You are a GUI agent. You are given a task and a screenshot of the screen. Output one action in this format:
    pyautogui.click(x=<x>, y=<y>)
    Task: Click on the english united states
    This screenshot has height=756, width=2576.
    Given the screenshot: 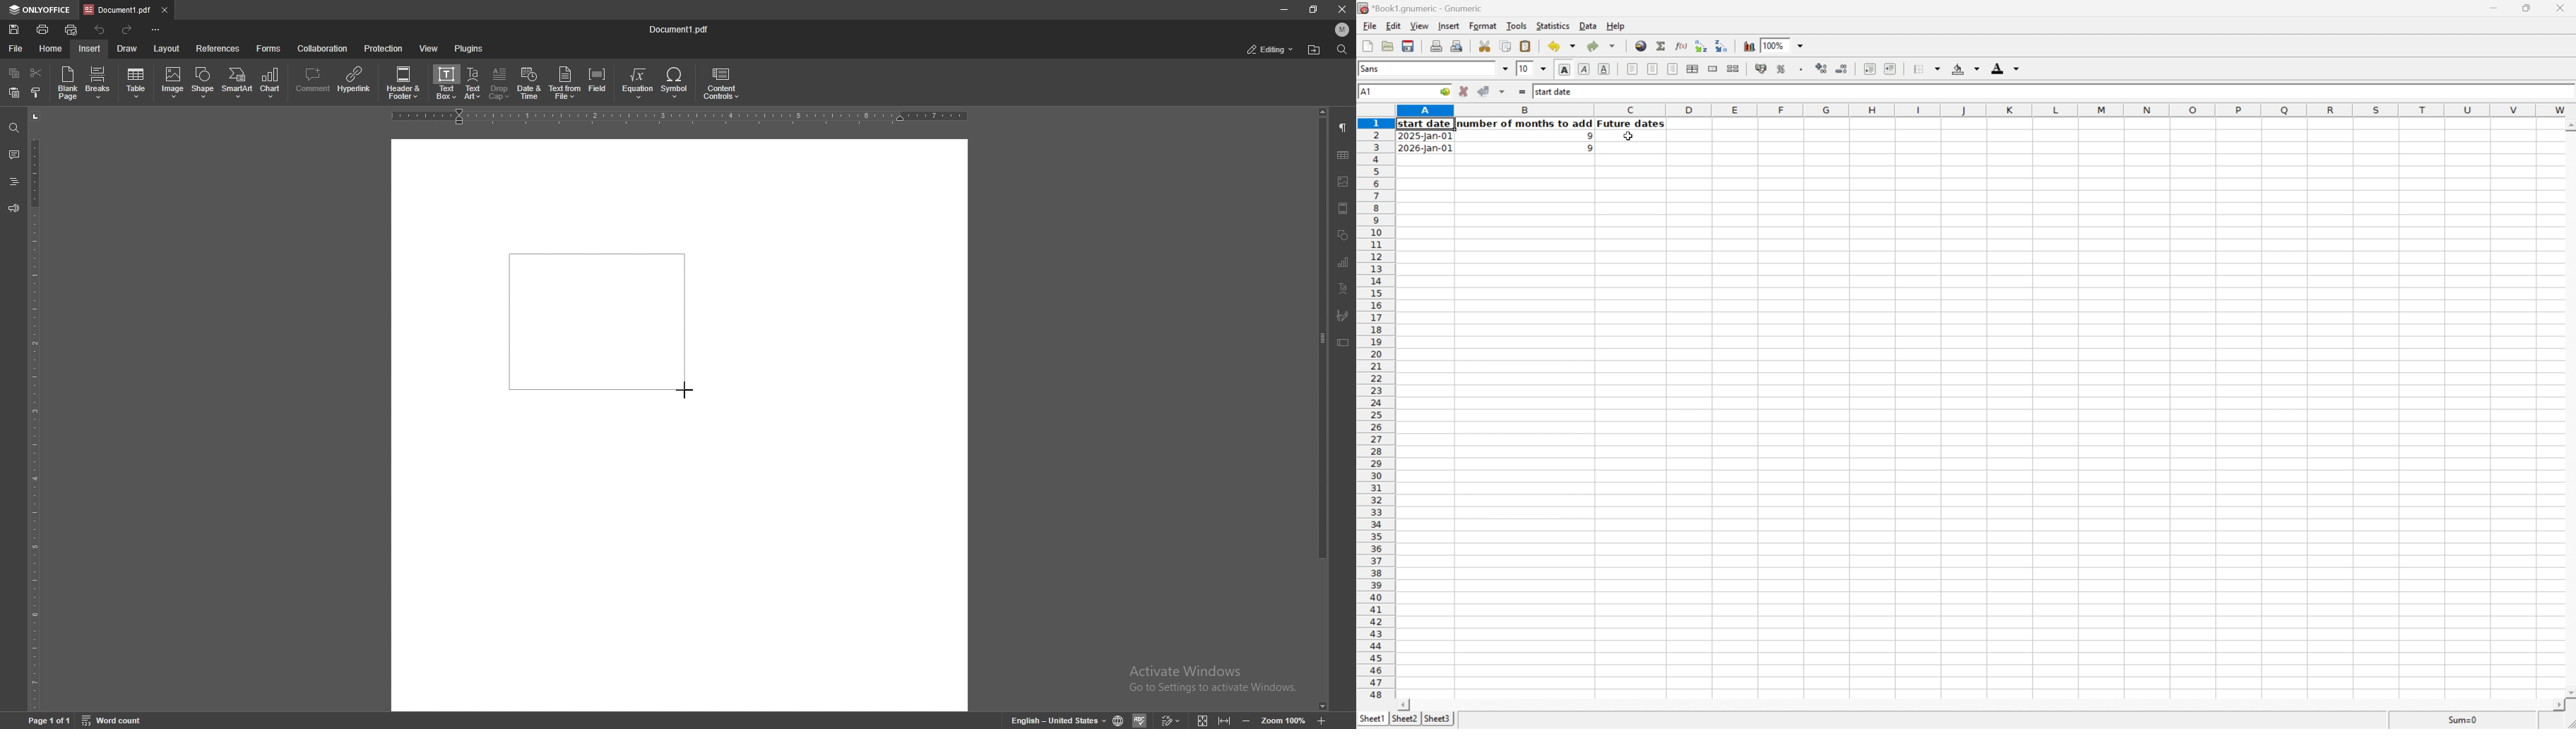 What is the action you would take?
    pyautogui.click(x=1060, y=721)
    